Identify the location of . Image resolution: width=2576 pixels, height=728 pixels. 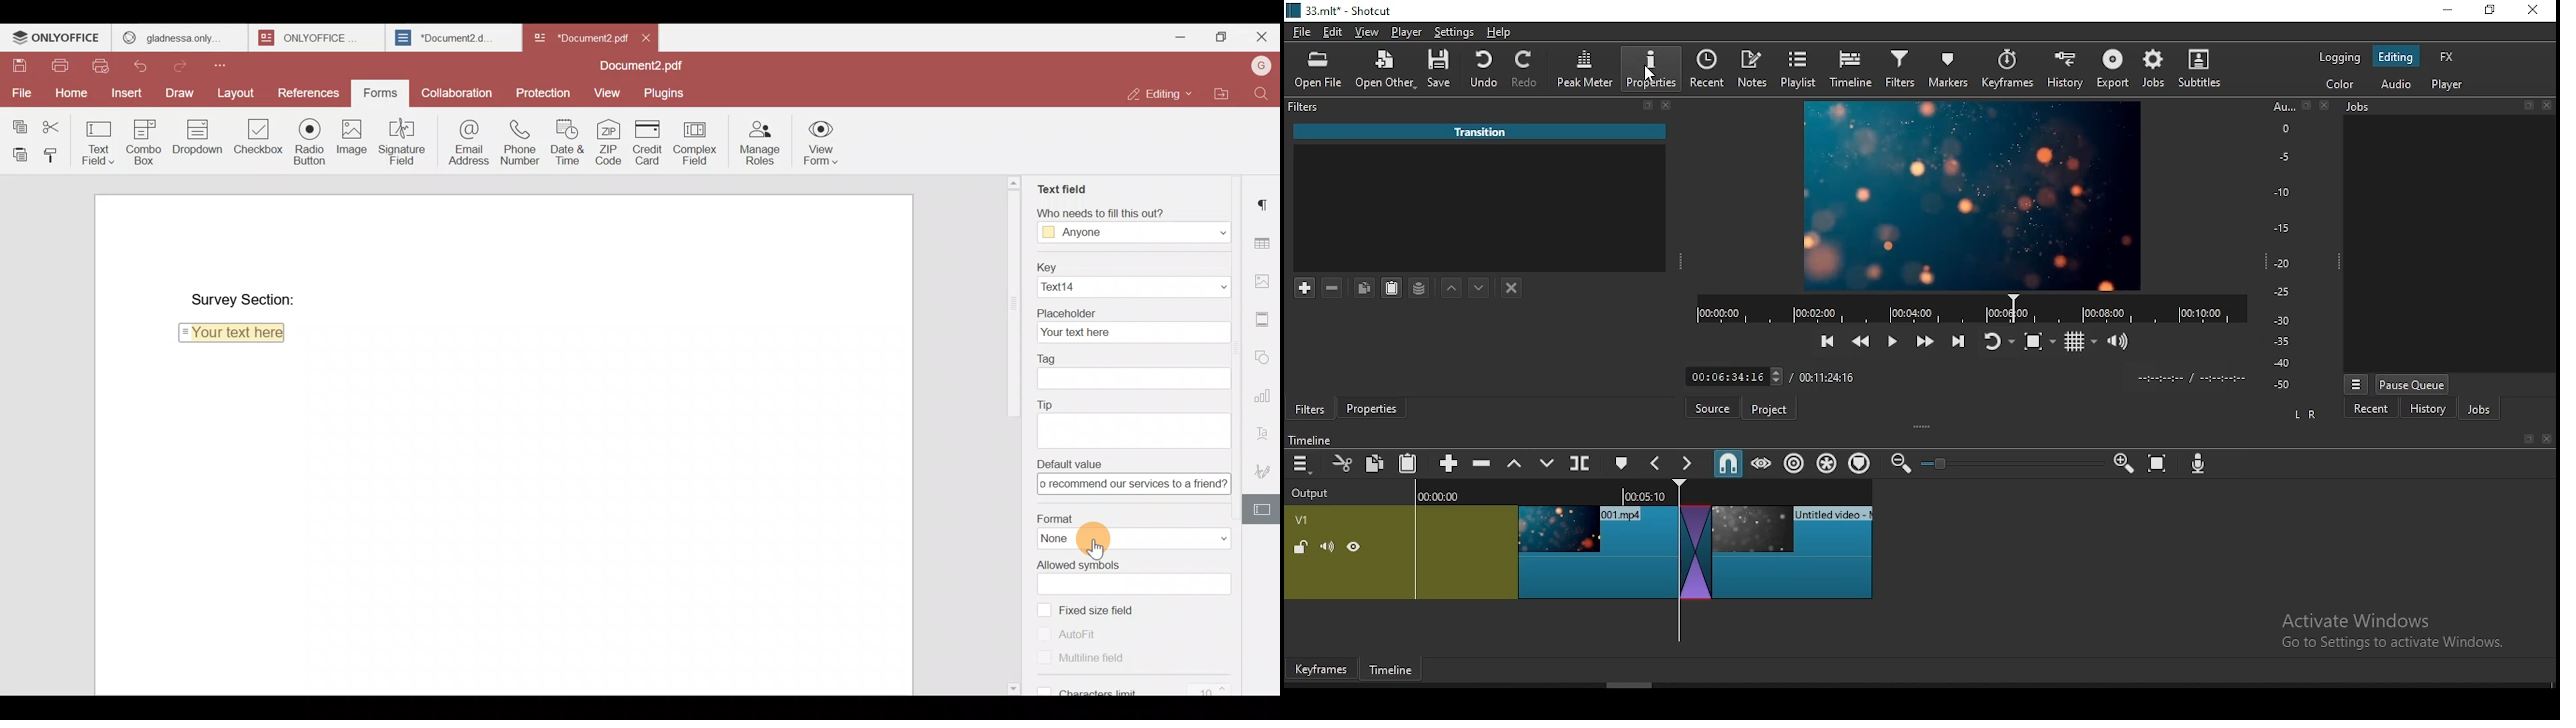
(2549, 105).